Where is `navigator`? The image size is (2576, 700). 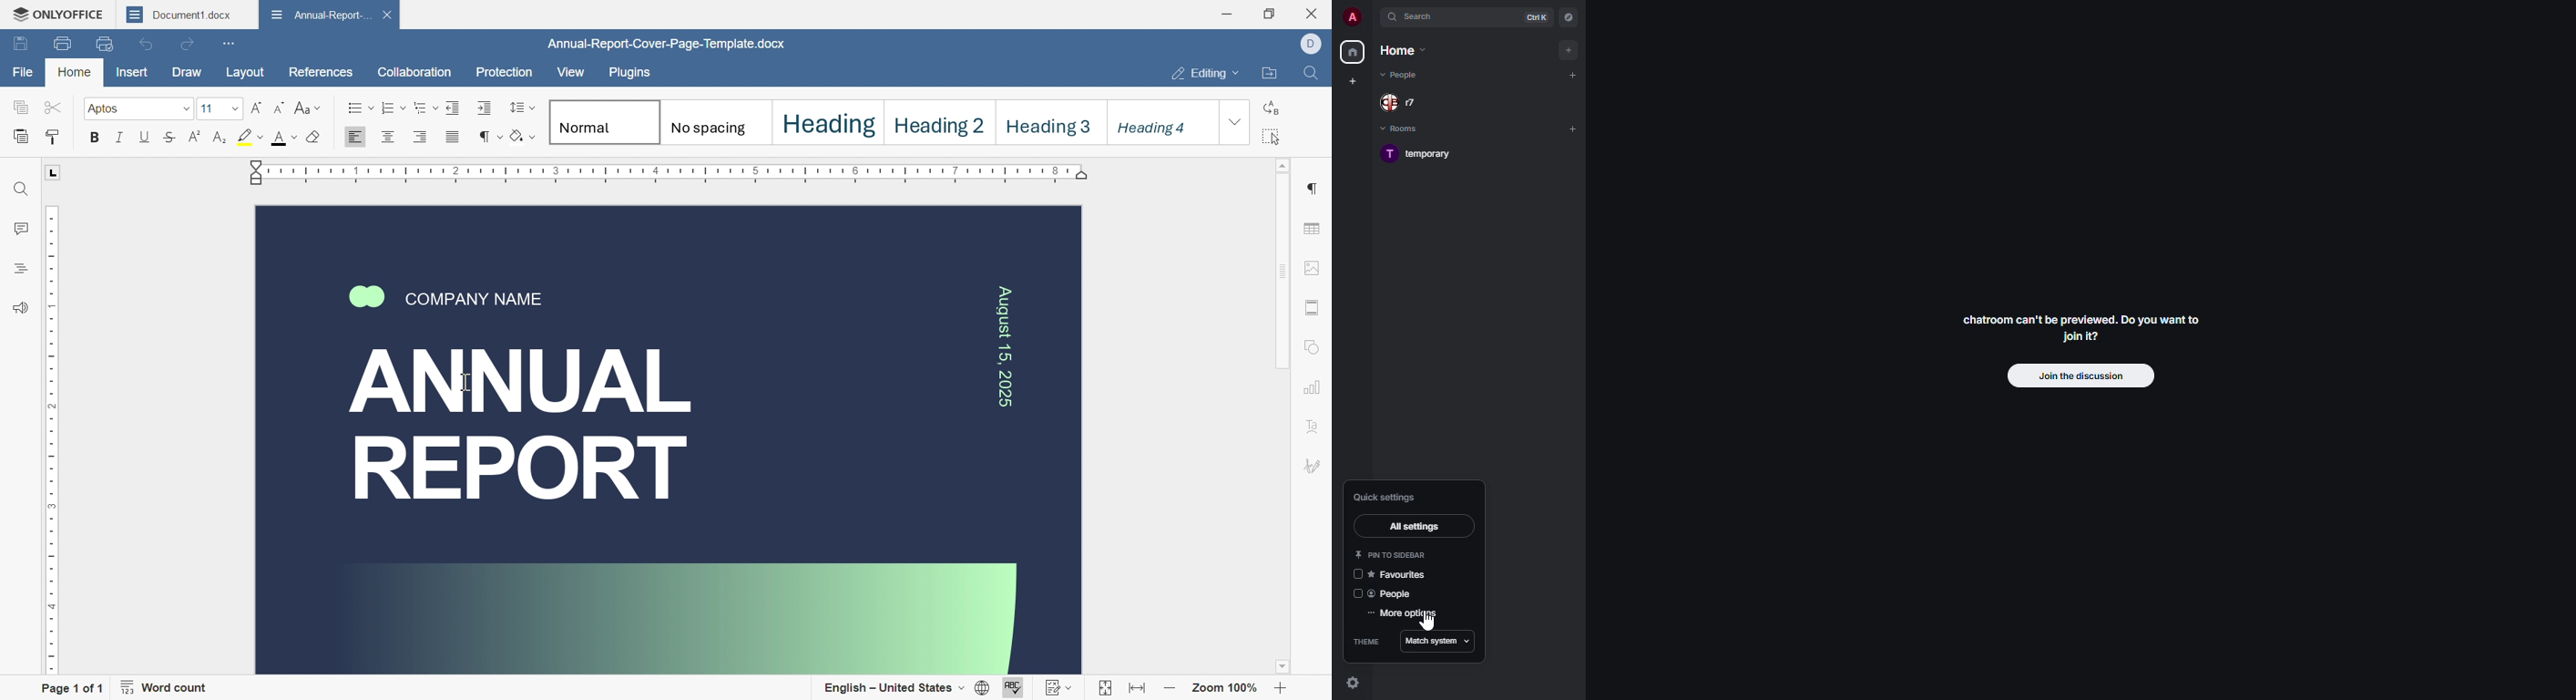 navigator is located at coordinates (1569, 16).